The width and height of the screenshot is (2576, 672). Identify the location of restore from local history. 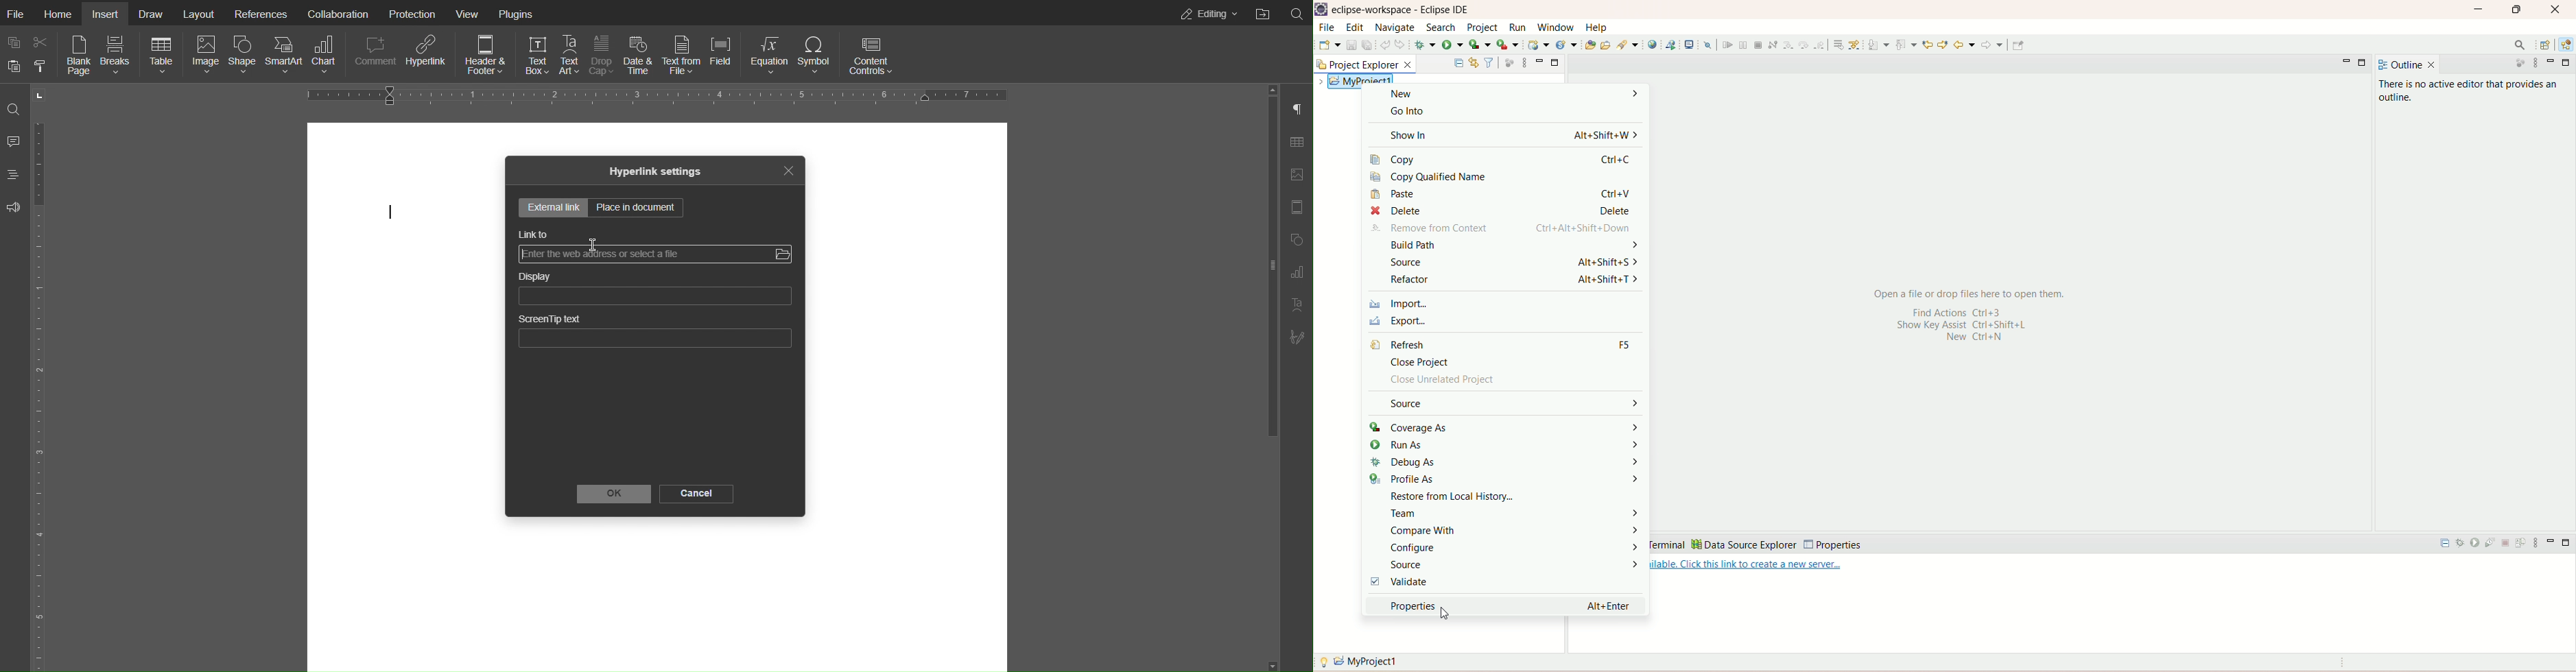
(1501, 499).